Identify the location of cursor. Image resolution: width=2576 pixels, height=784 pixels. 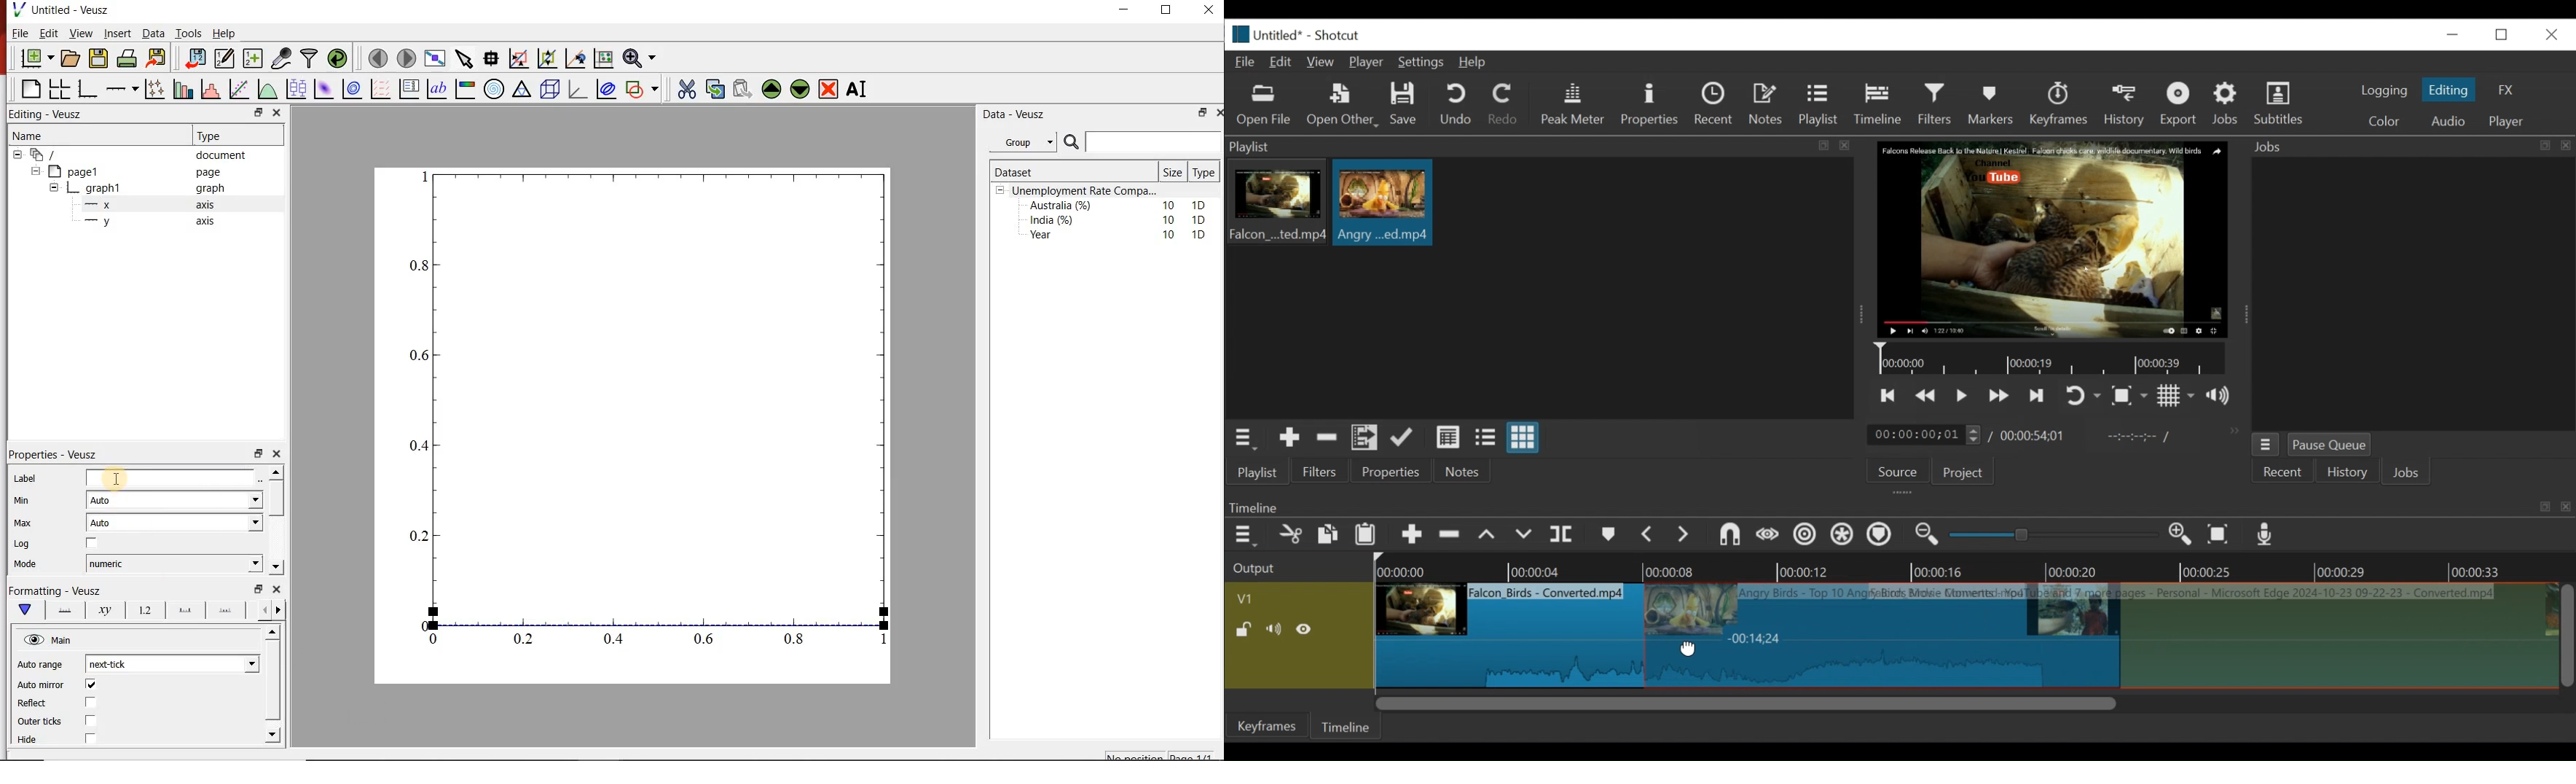
(1689, 648).